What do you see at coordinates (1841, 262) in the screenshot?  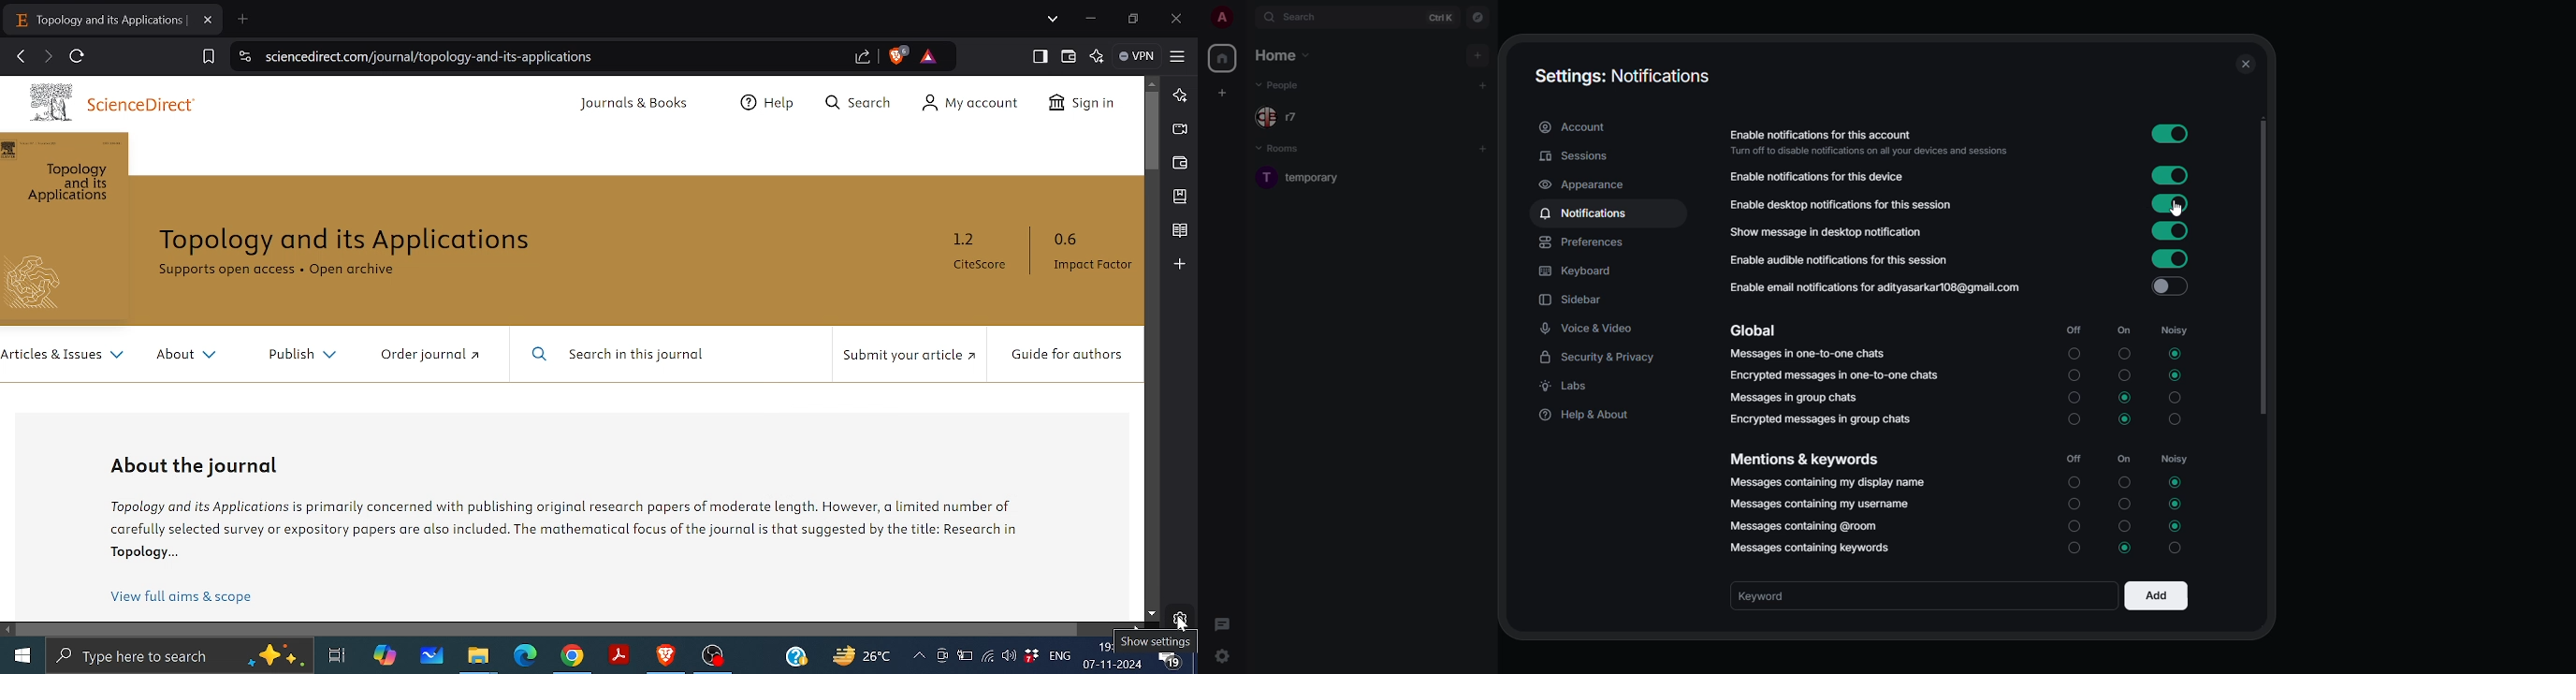 I see `enable audible notifications` at bounding box center [1841, 262].